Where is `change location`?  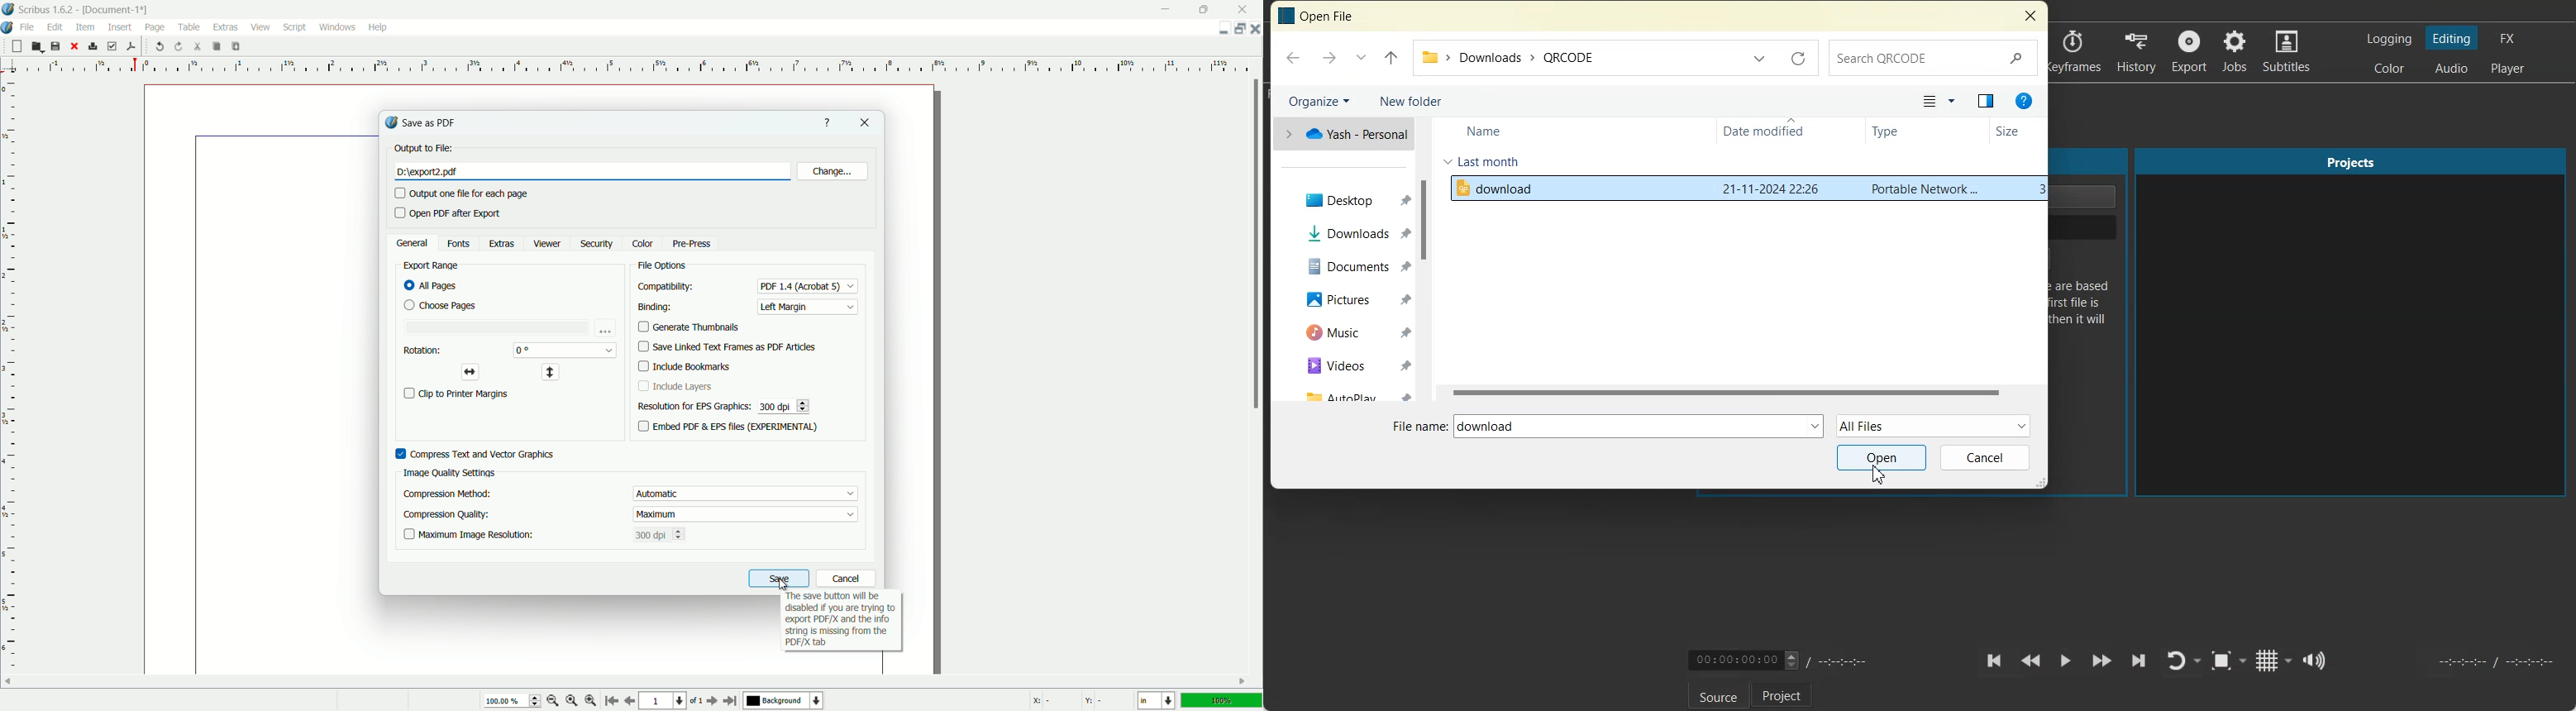
change location is located at coordinates (832, 172).